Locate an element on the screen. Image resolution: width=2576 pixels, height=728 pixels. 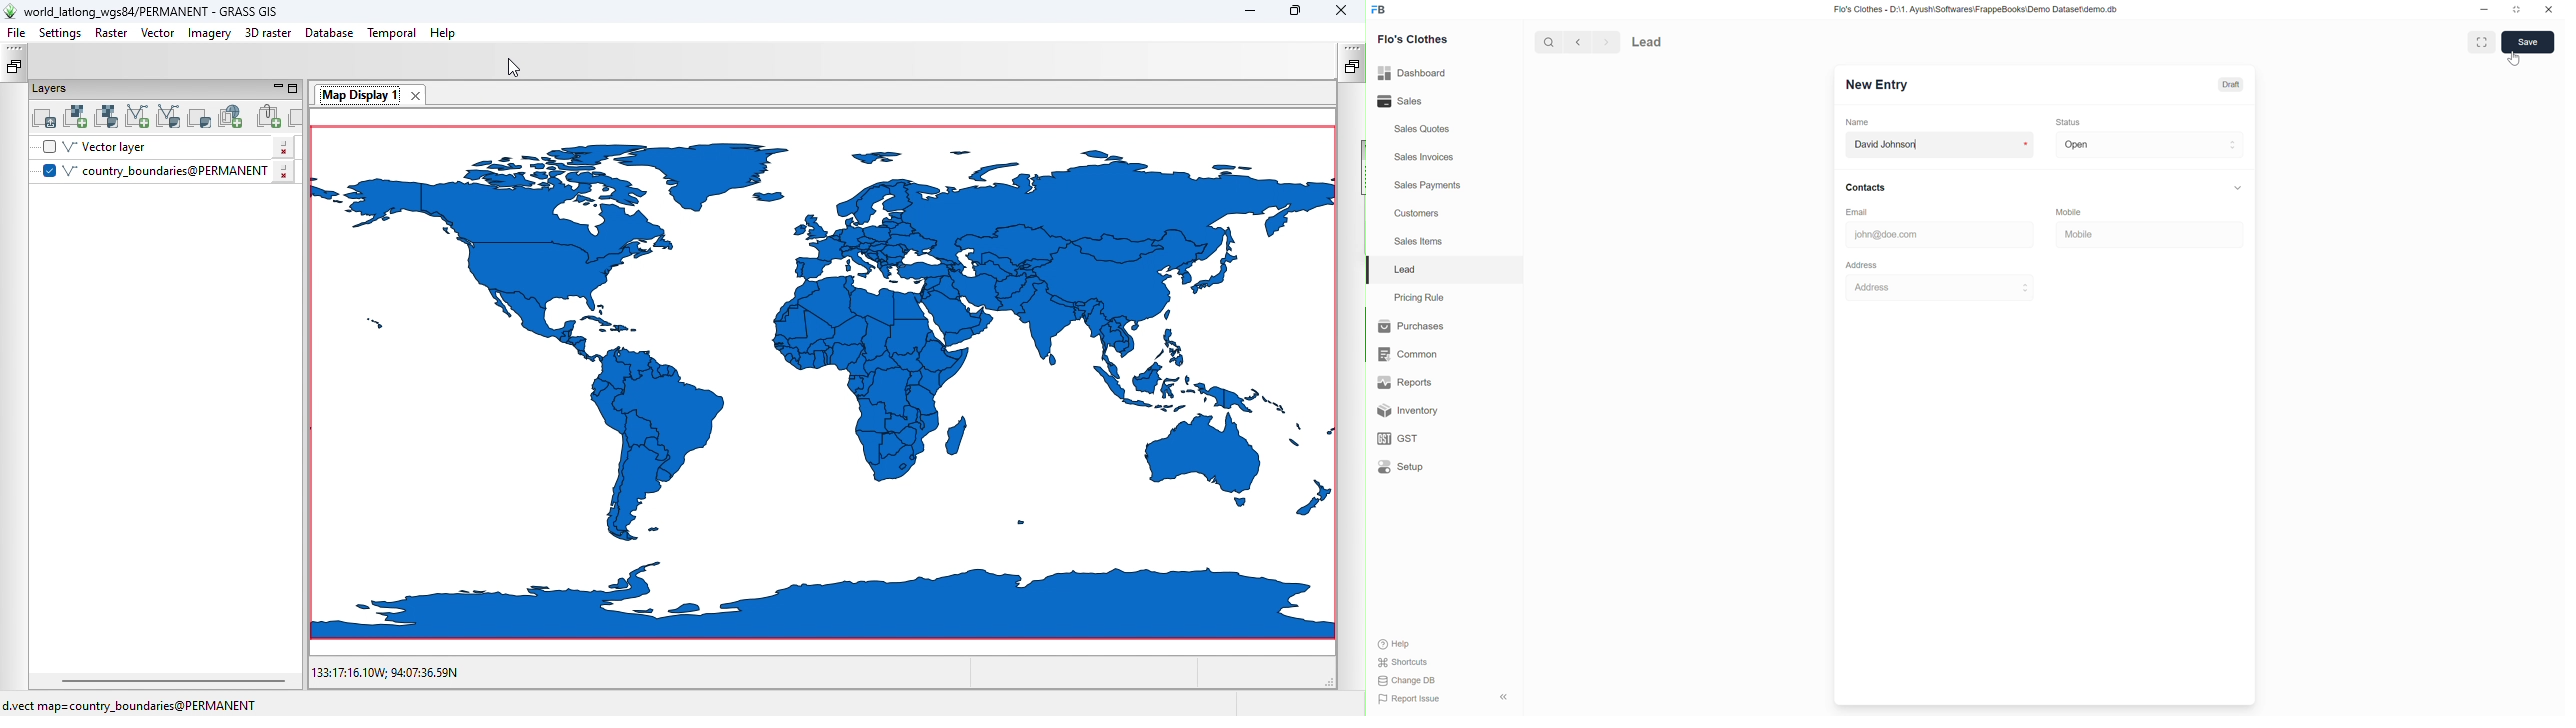
Sales is located at coordinates (1400, 101).